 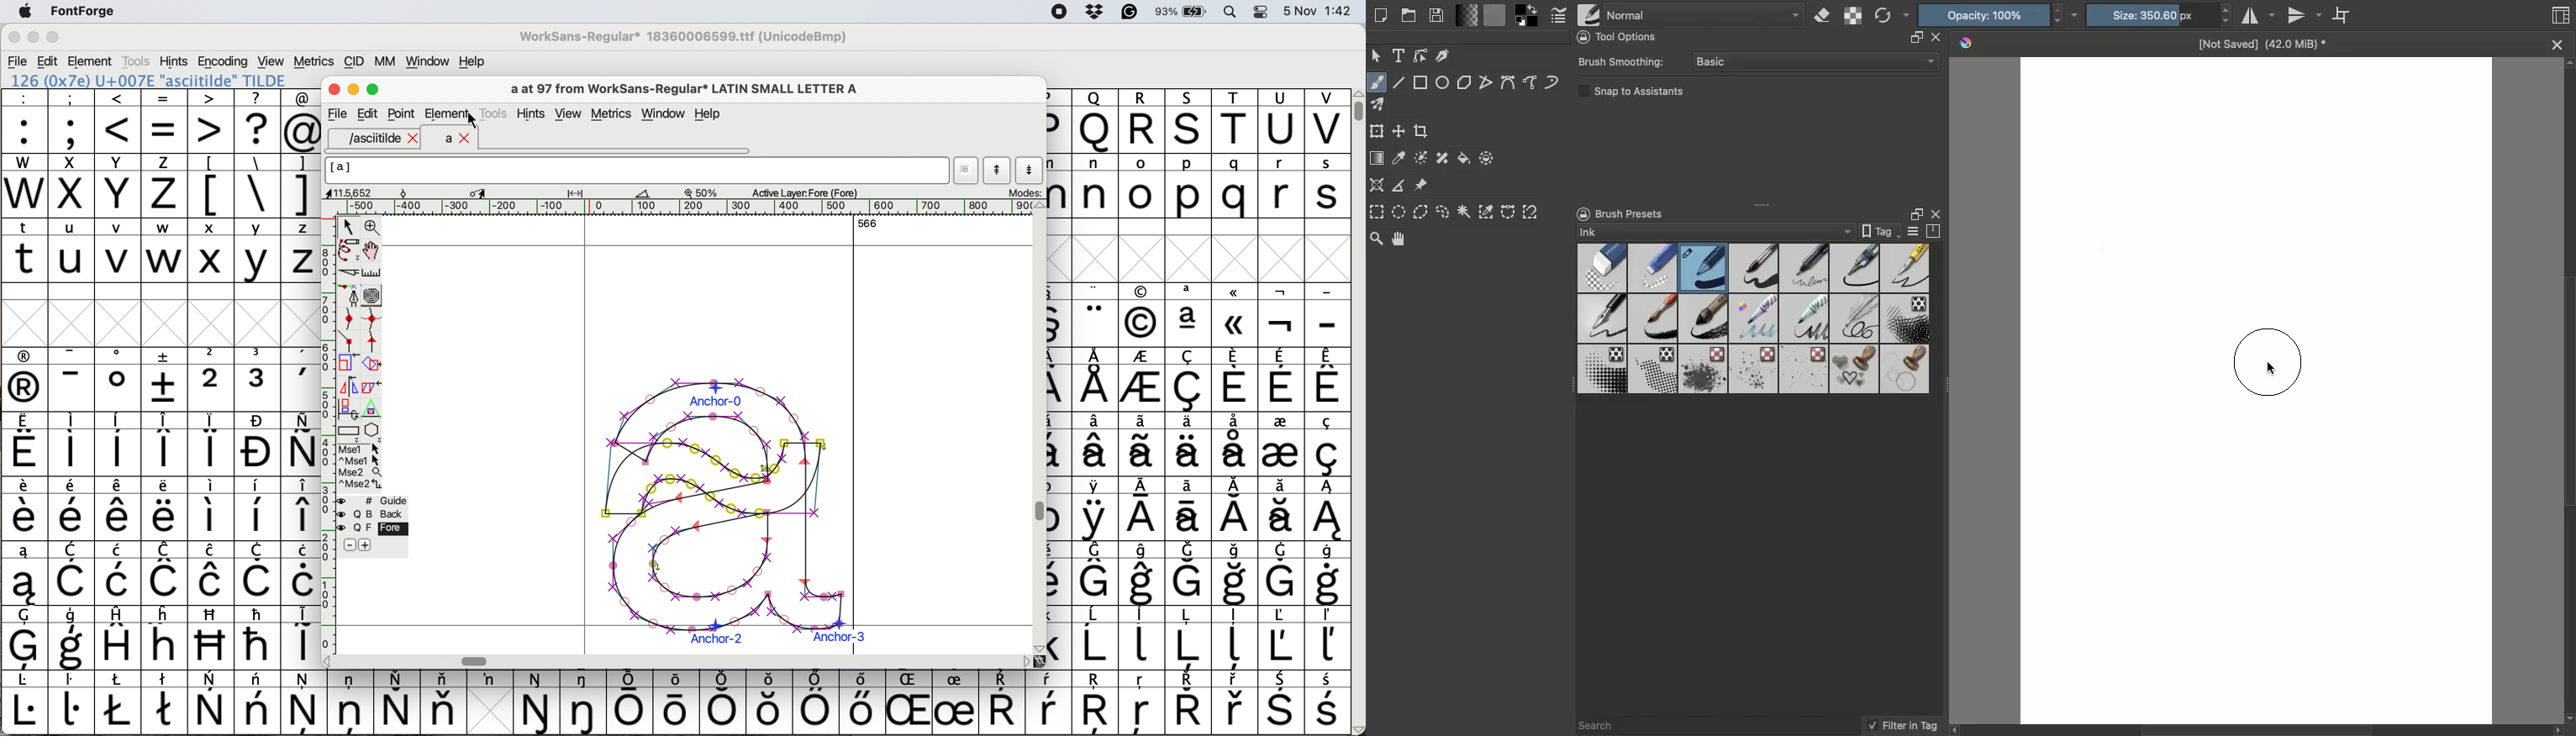 What do you see at coordinates (119, 509) in the screenshot?
I see `symbol` at bounding box center [119, 509].